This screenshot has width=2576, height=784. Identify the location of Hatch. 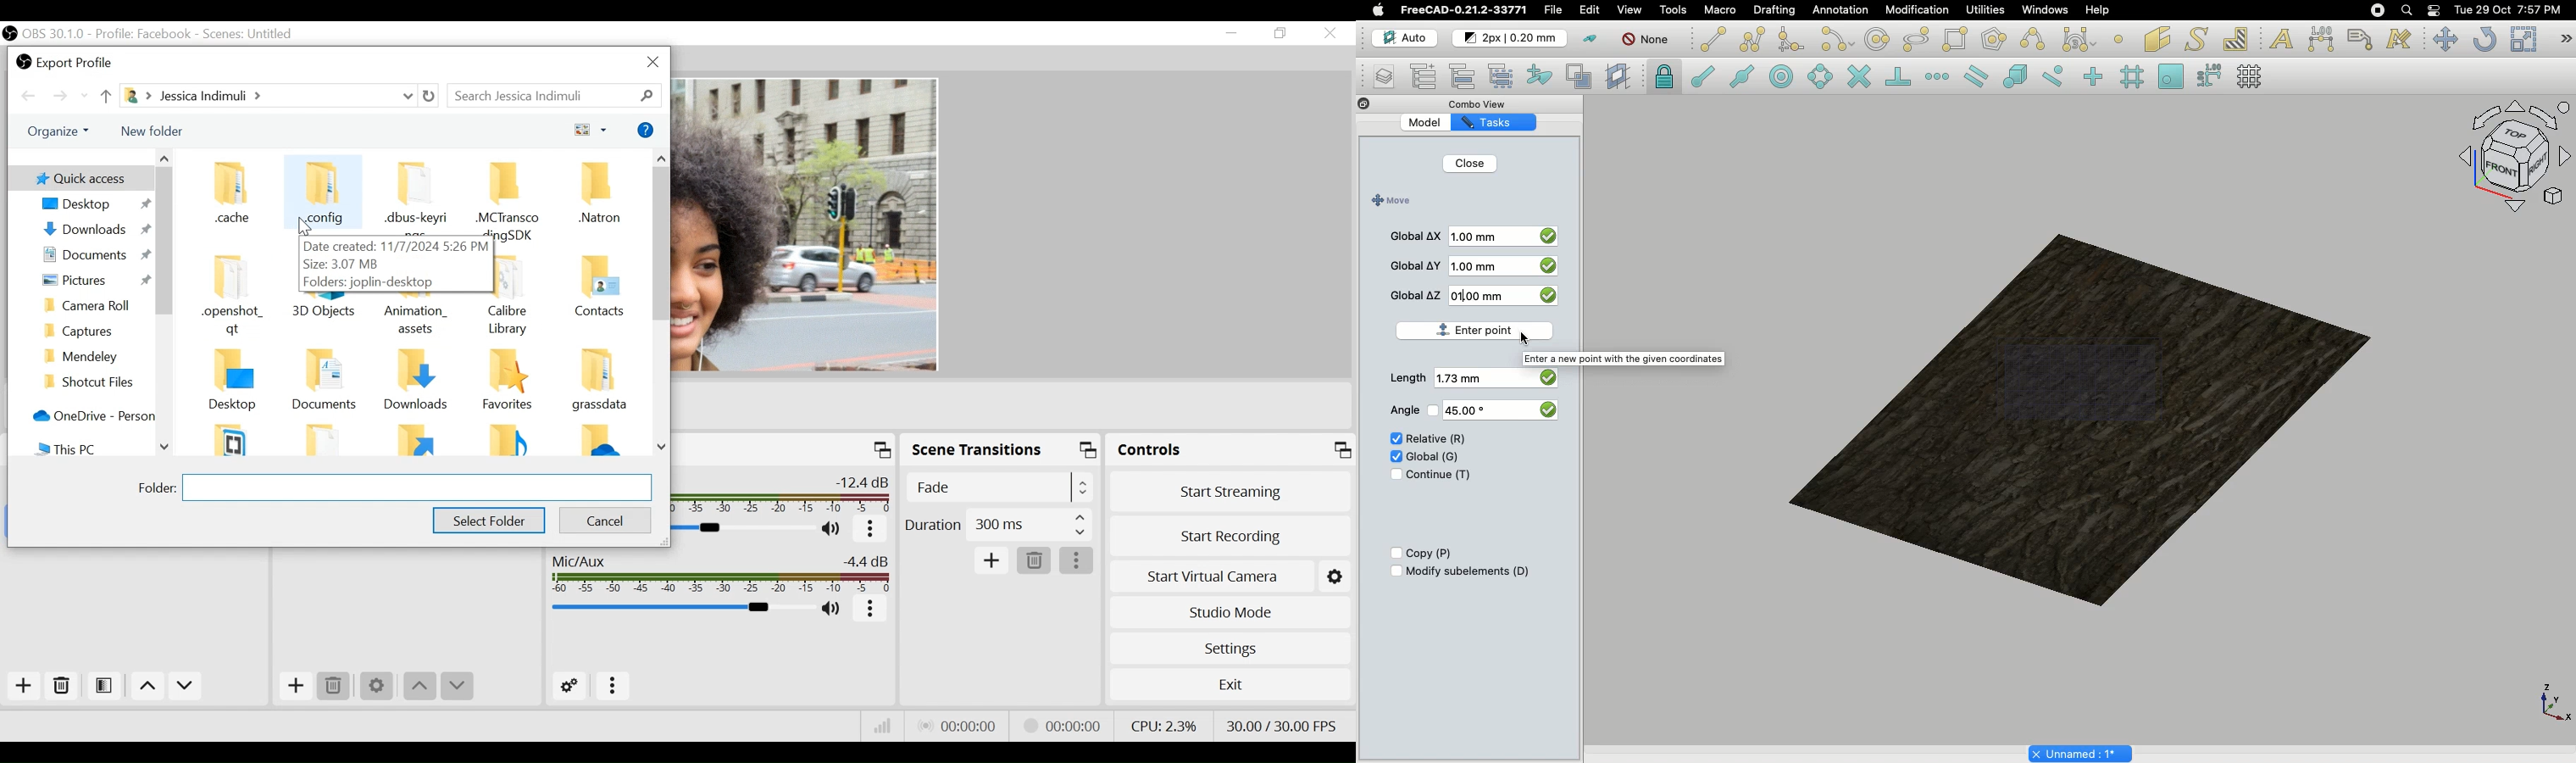
(2236, 39).